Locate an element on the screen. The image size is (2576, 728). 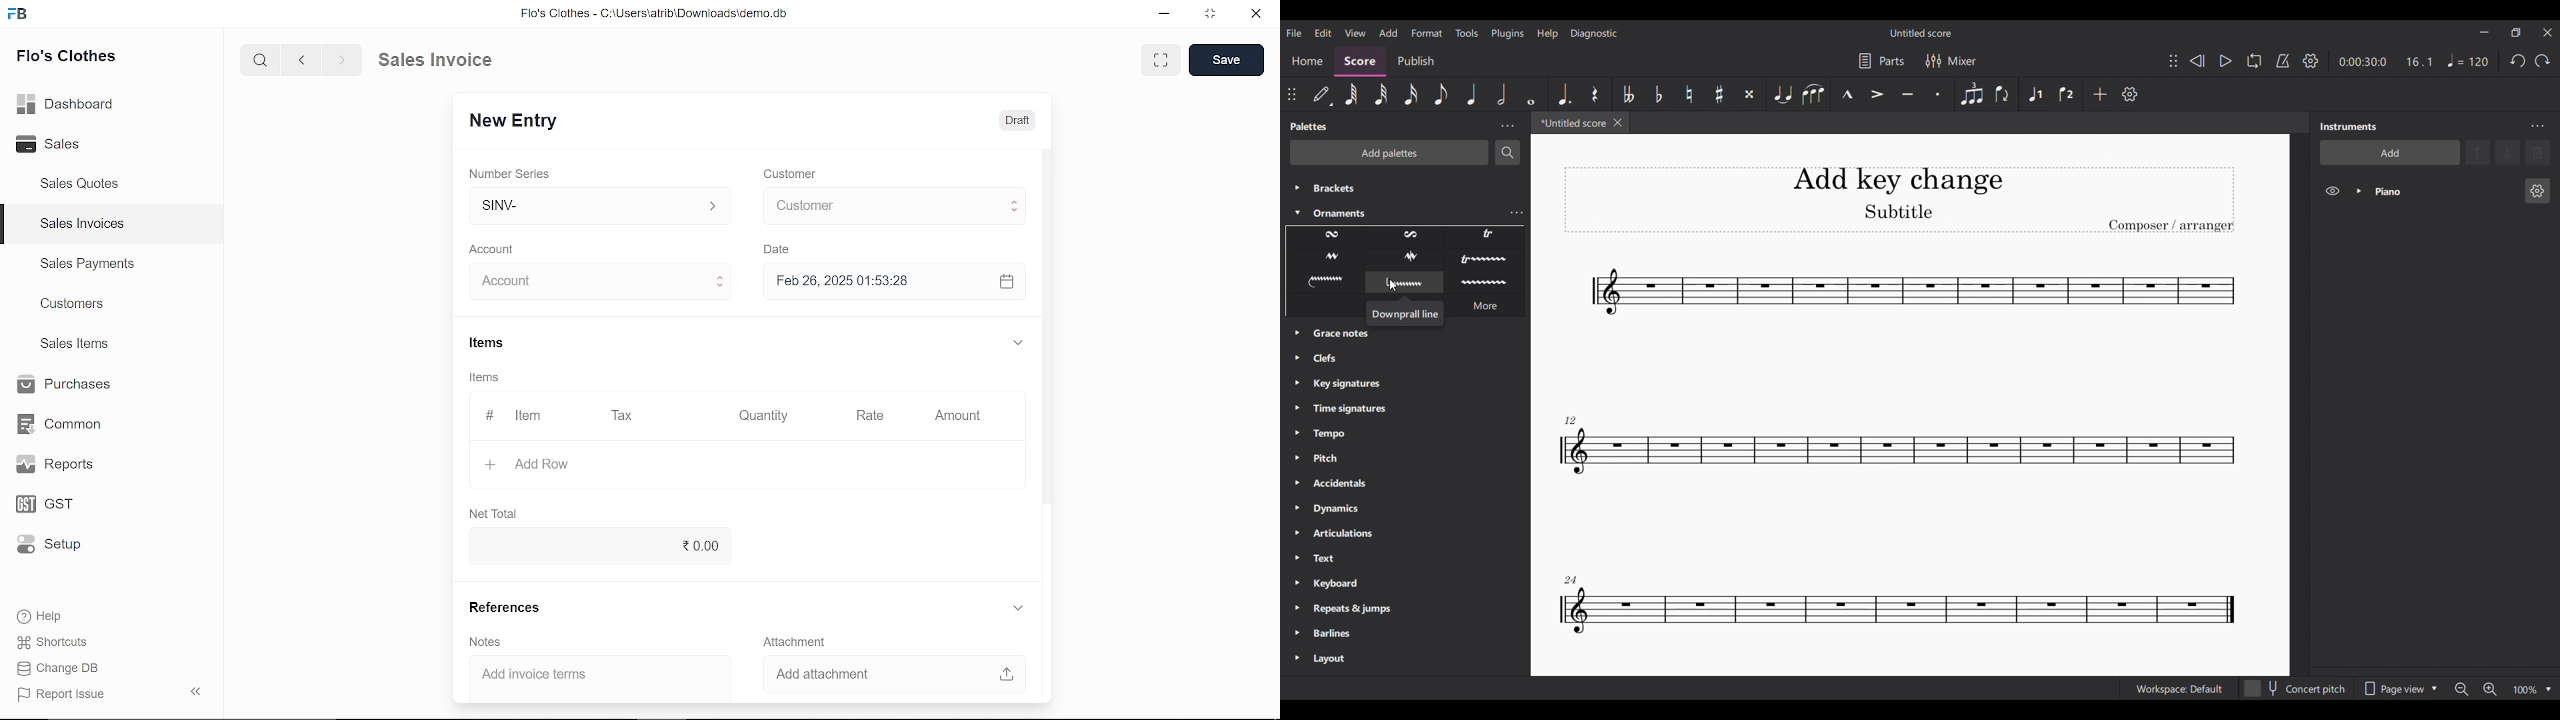
Tax is located at coordinates (626, 416).